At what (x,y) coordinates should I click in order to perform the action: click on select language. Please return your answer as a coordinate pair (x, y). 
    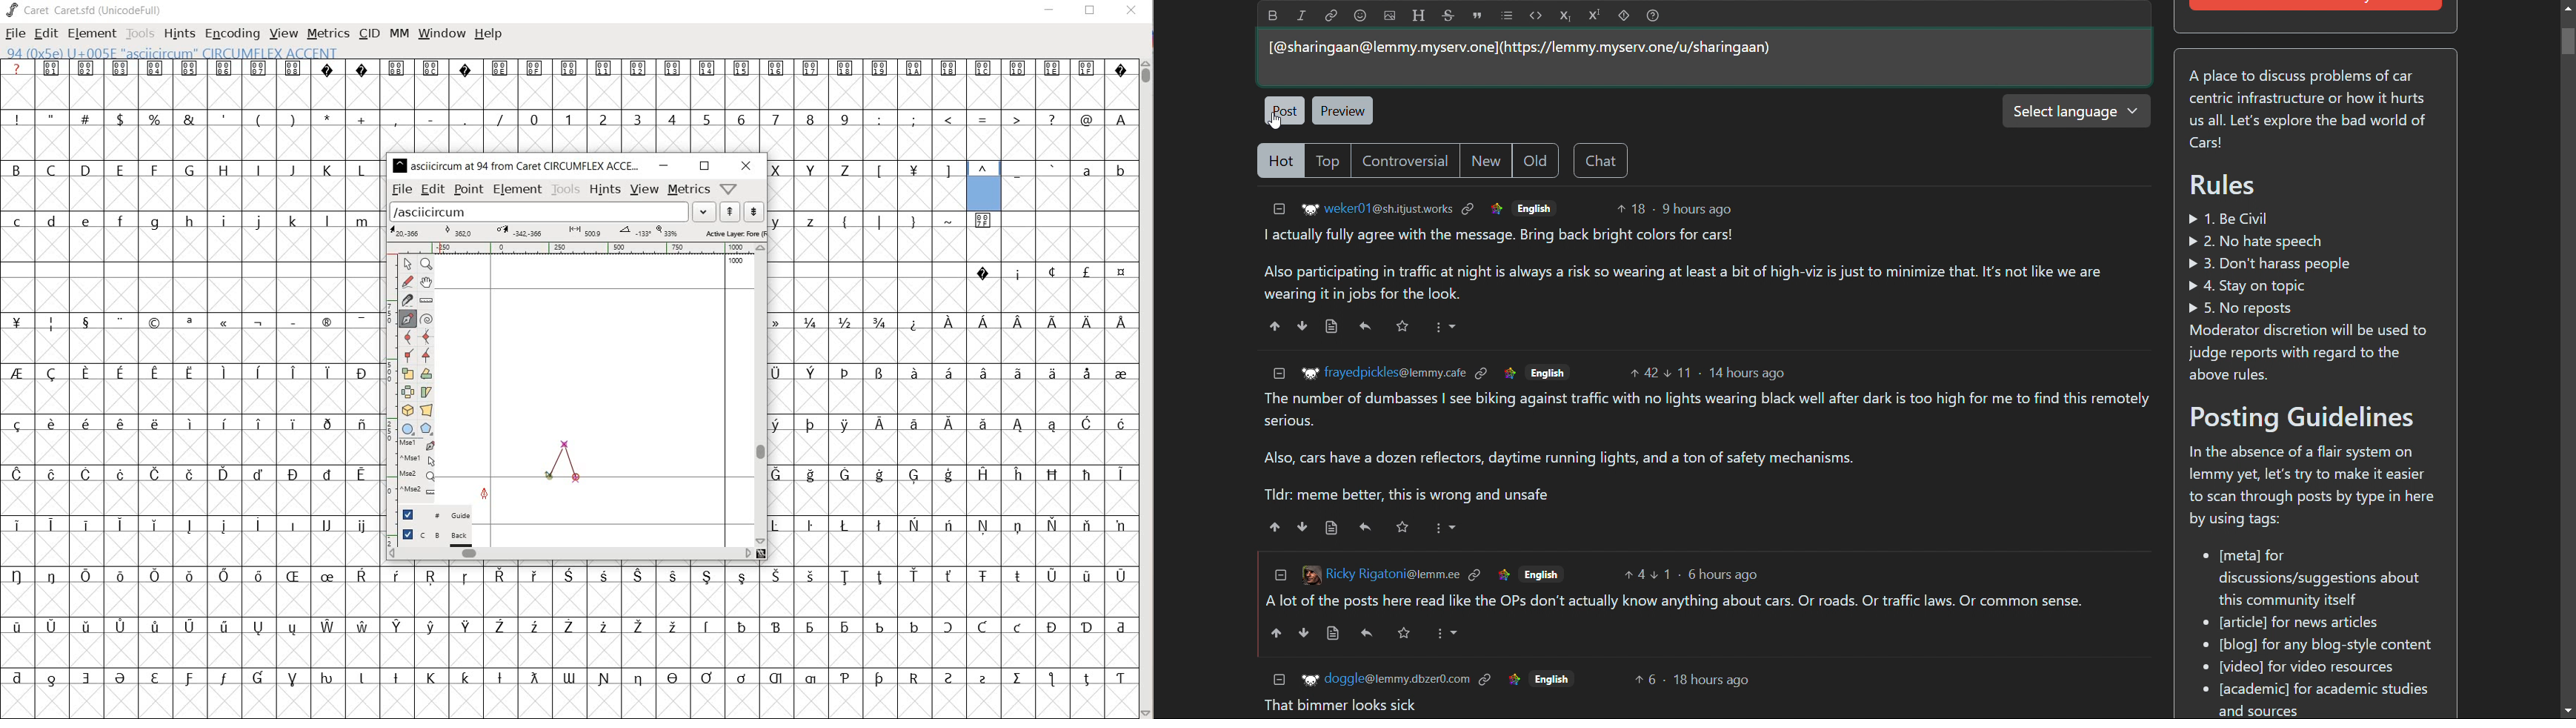
    Looking at the image, I should click on (2076, 111).